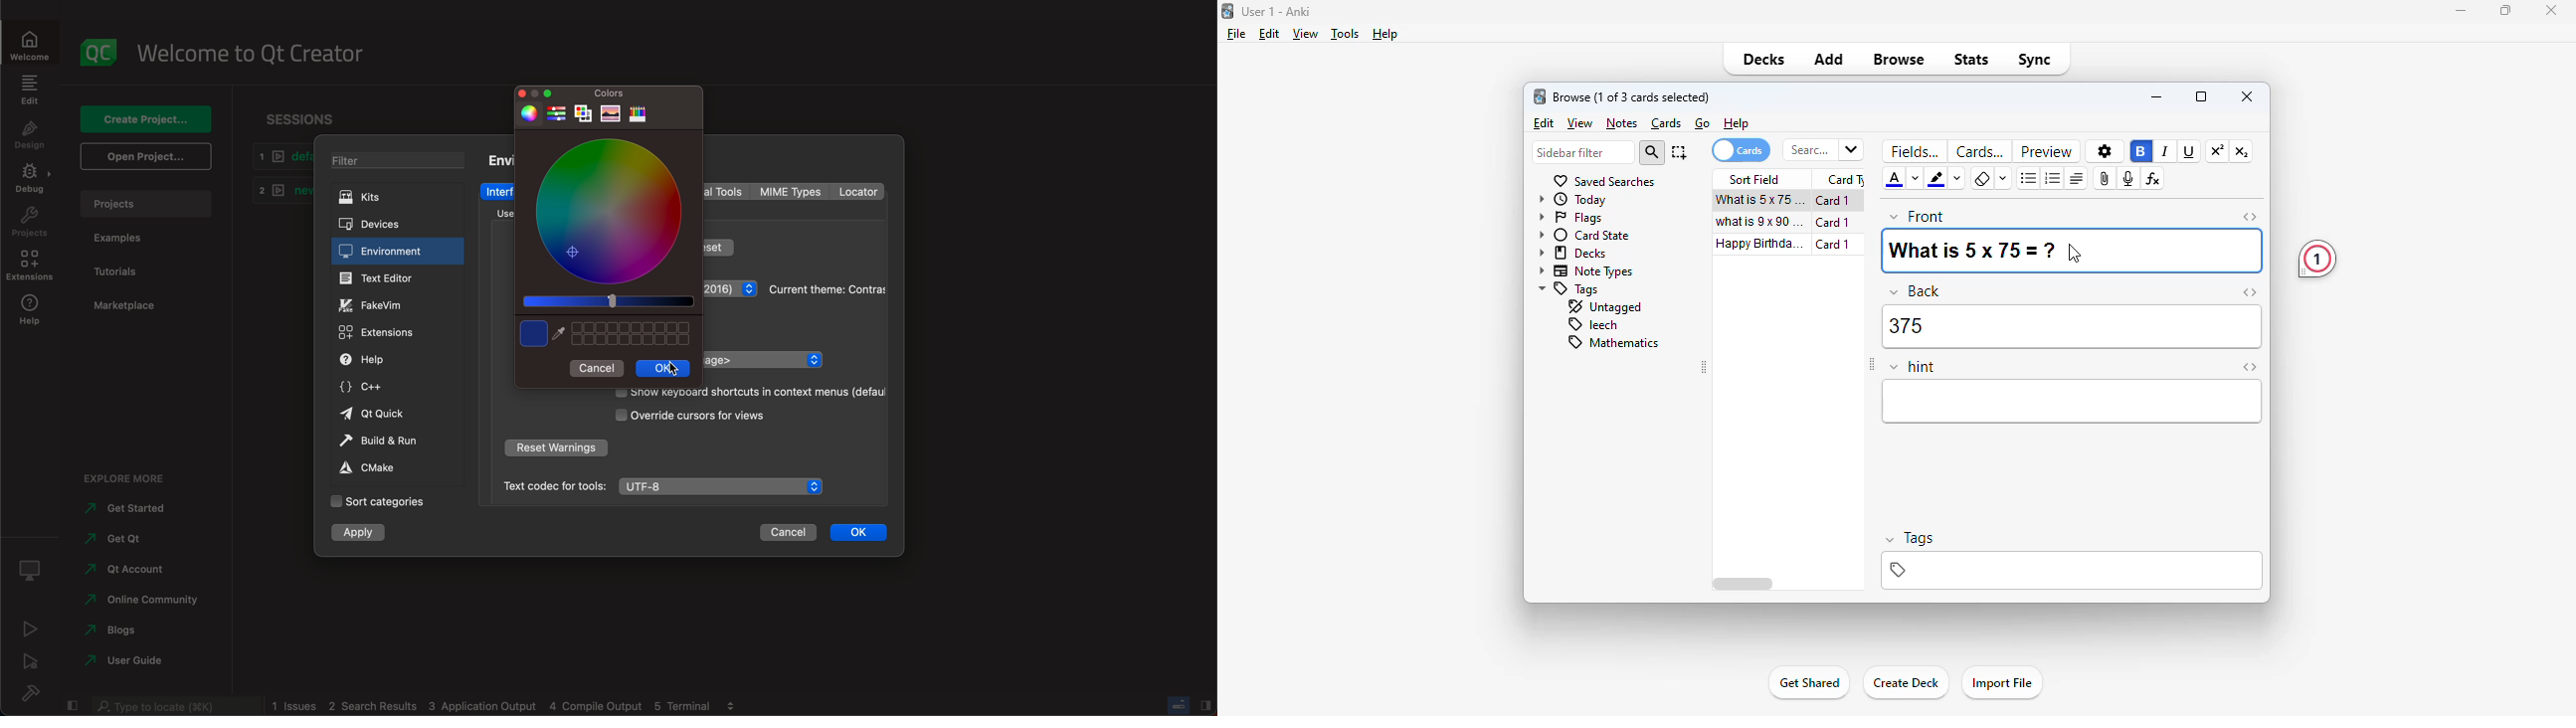 This screenshot has width=2576, height=728. What do you see at coordinates (2242, 152) in the screenshot?
I see `subscript` at bounding box center [2242, 152].